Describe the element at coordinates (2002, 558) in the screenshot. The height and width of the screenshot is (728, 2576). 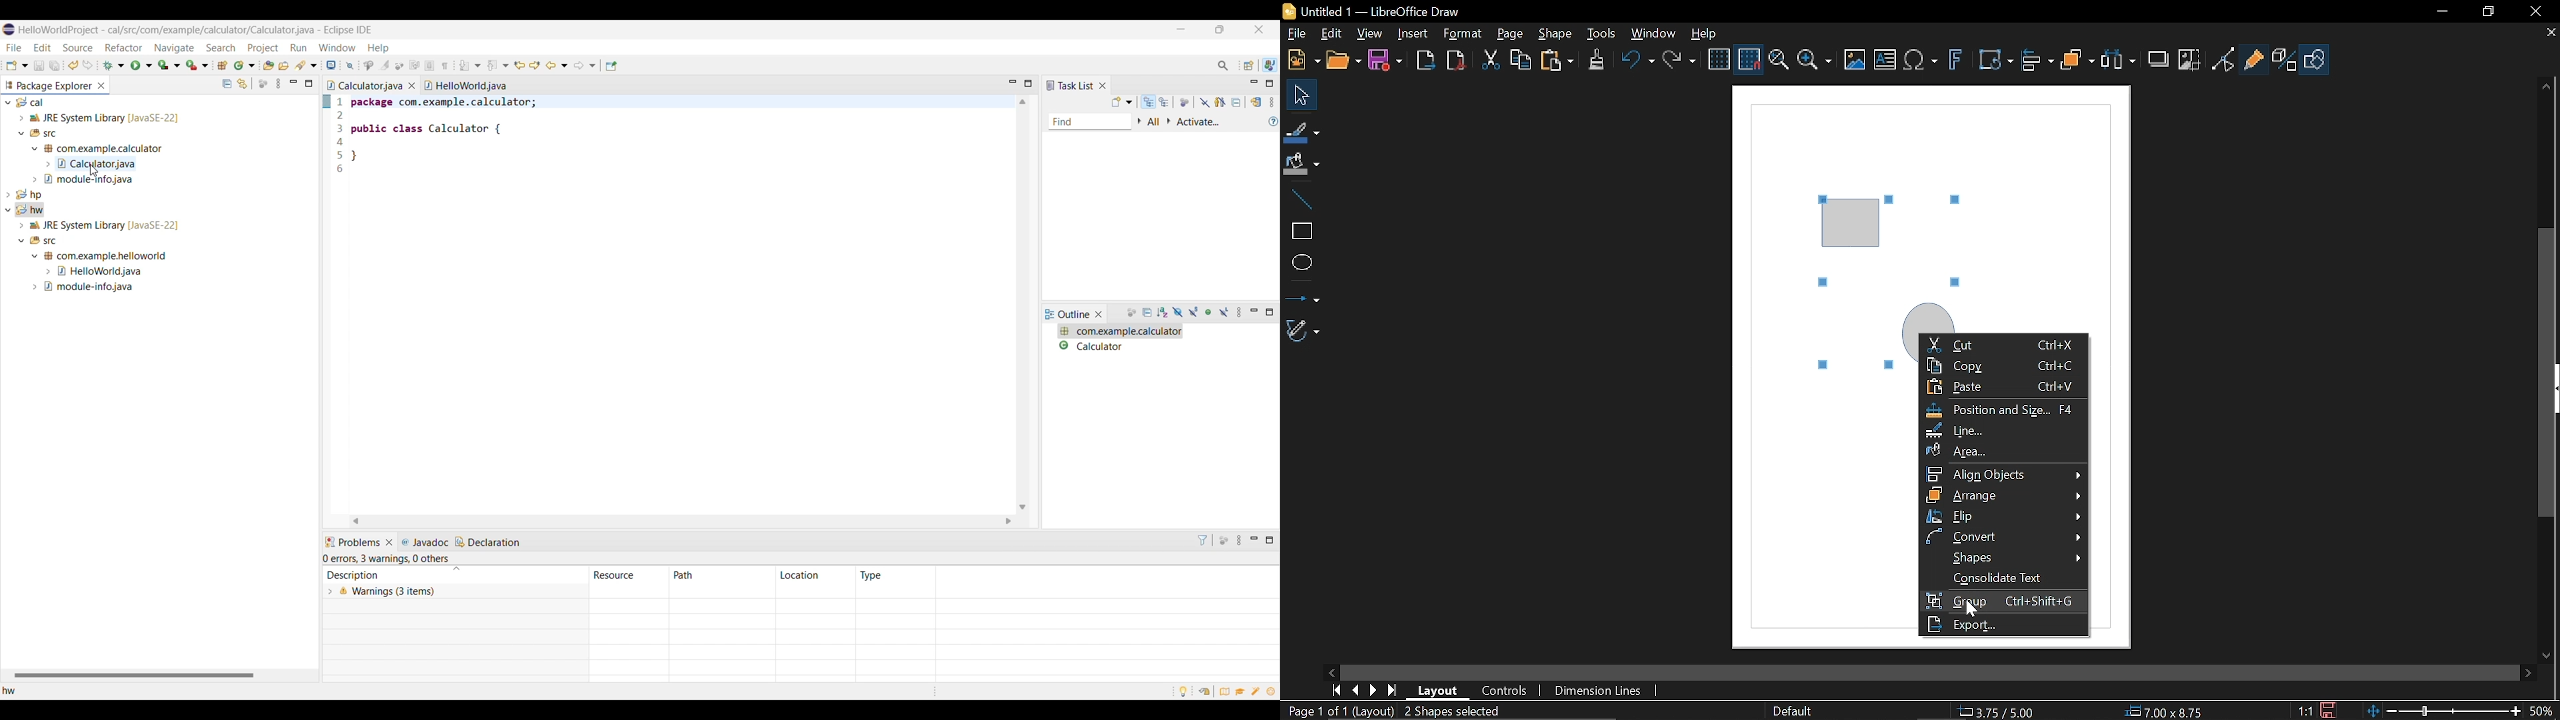
I see `Shapes` at that location.